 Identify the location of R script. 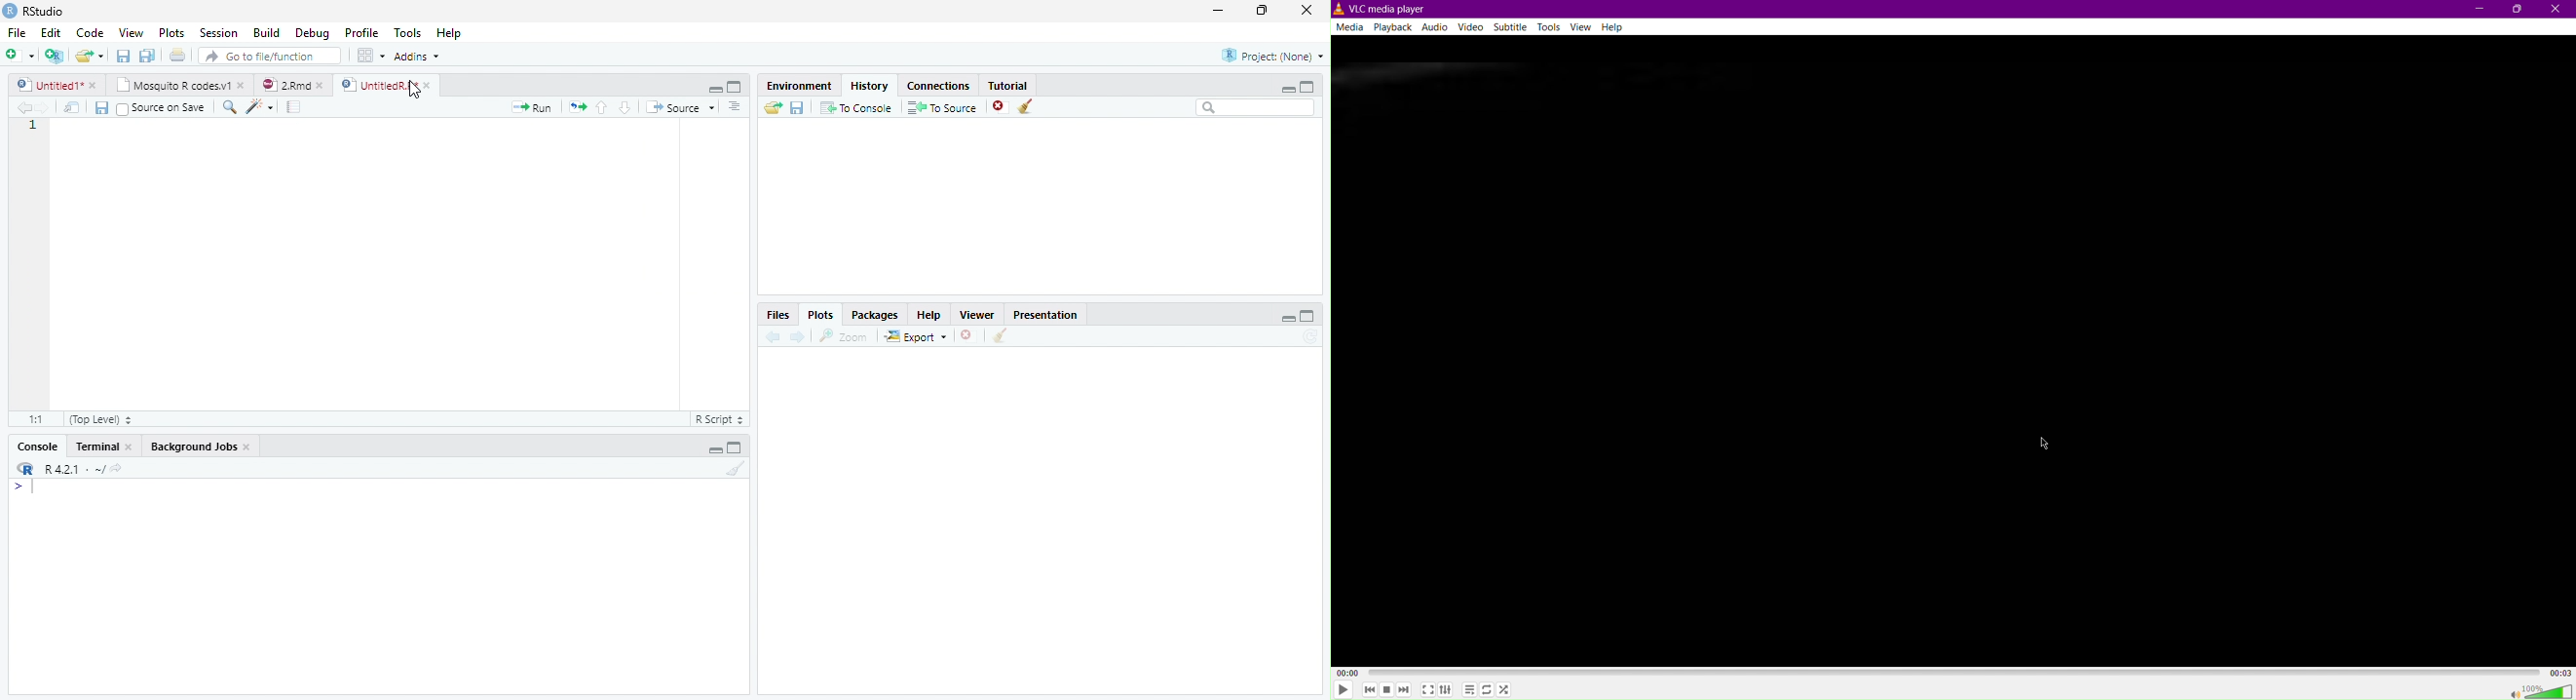
(717, 418).